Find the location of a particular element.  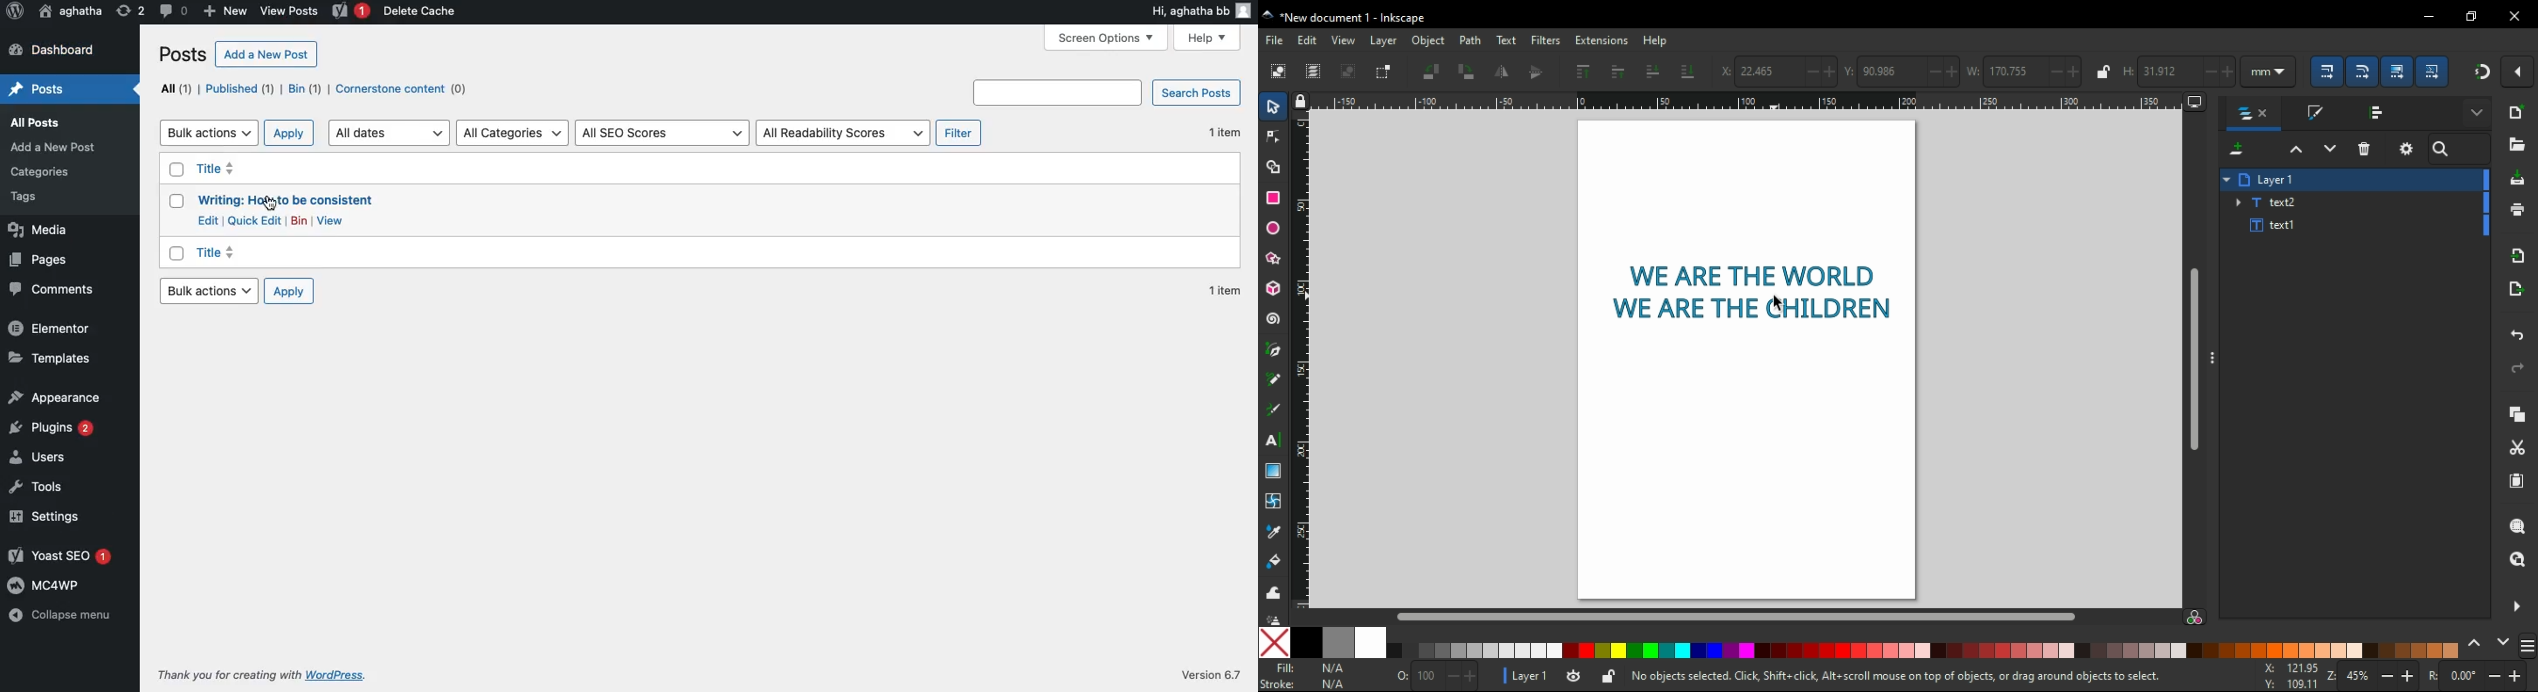

View is located at coordinates (332, 220).